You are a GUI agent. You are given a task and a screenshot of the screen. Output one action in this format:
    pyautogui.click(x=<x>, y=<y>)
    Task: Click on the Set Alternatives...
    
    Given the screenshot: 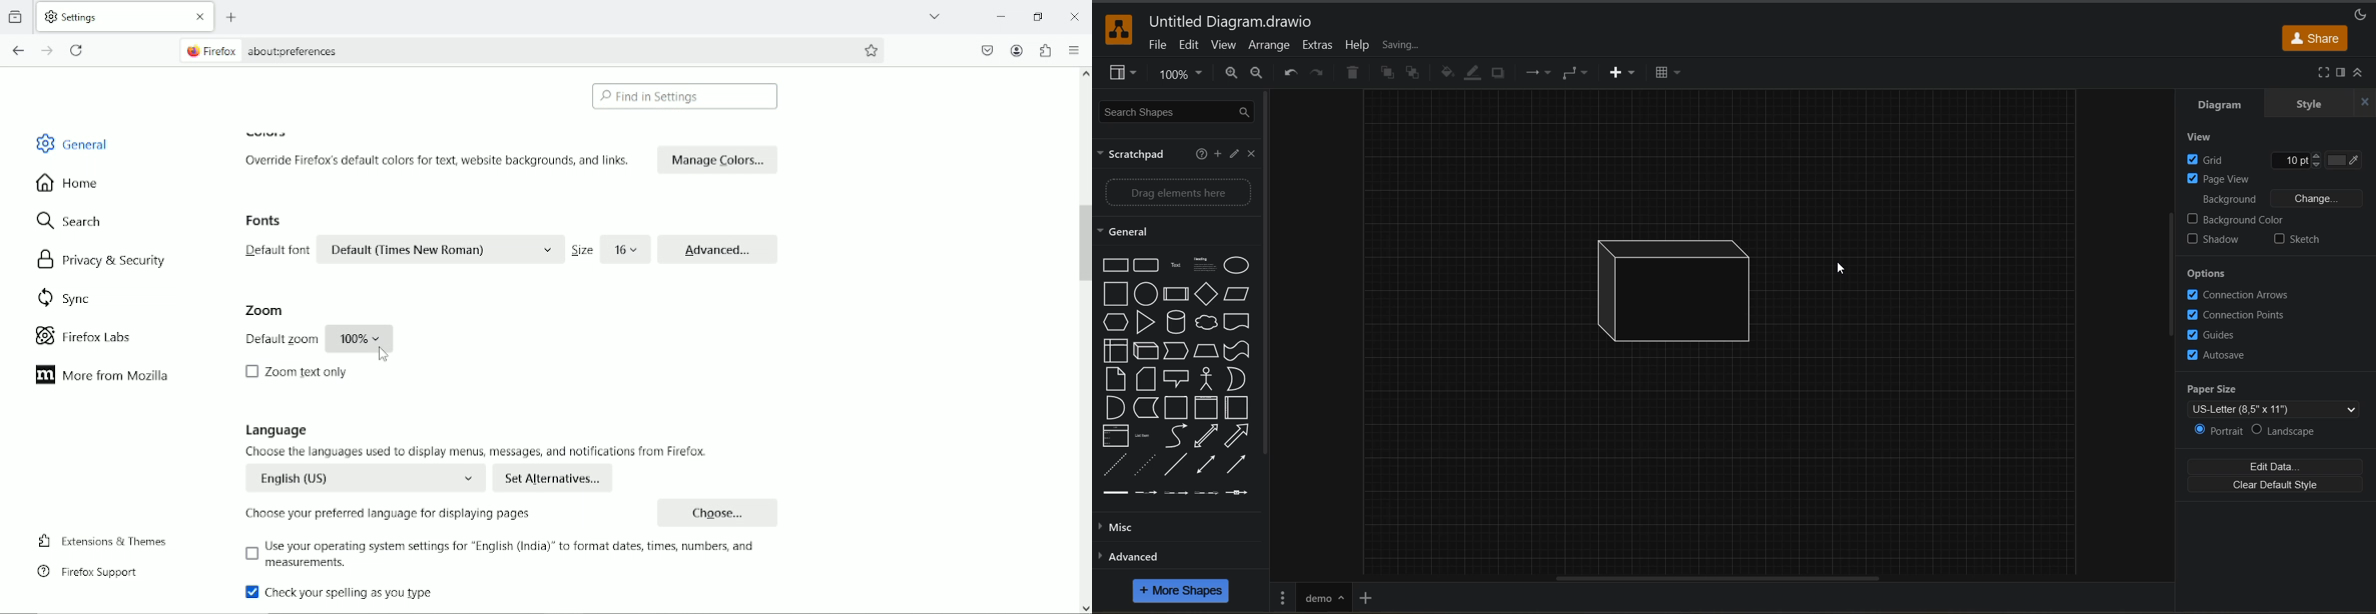 What is the action you would take?
    pyautogui.click(x=554, y=478)
    